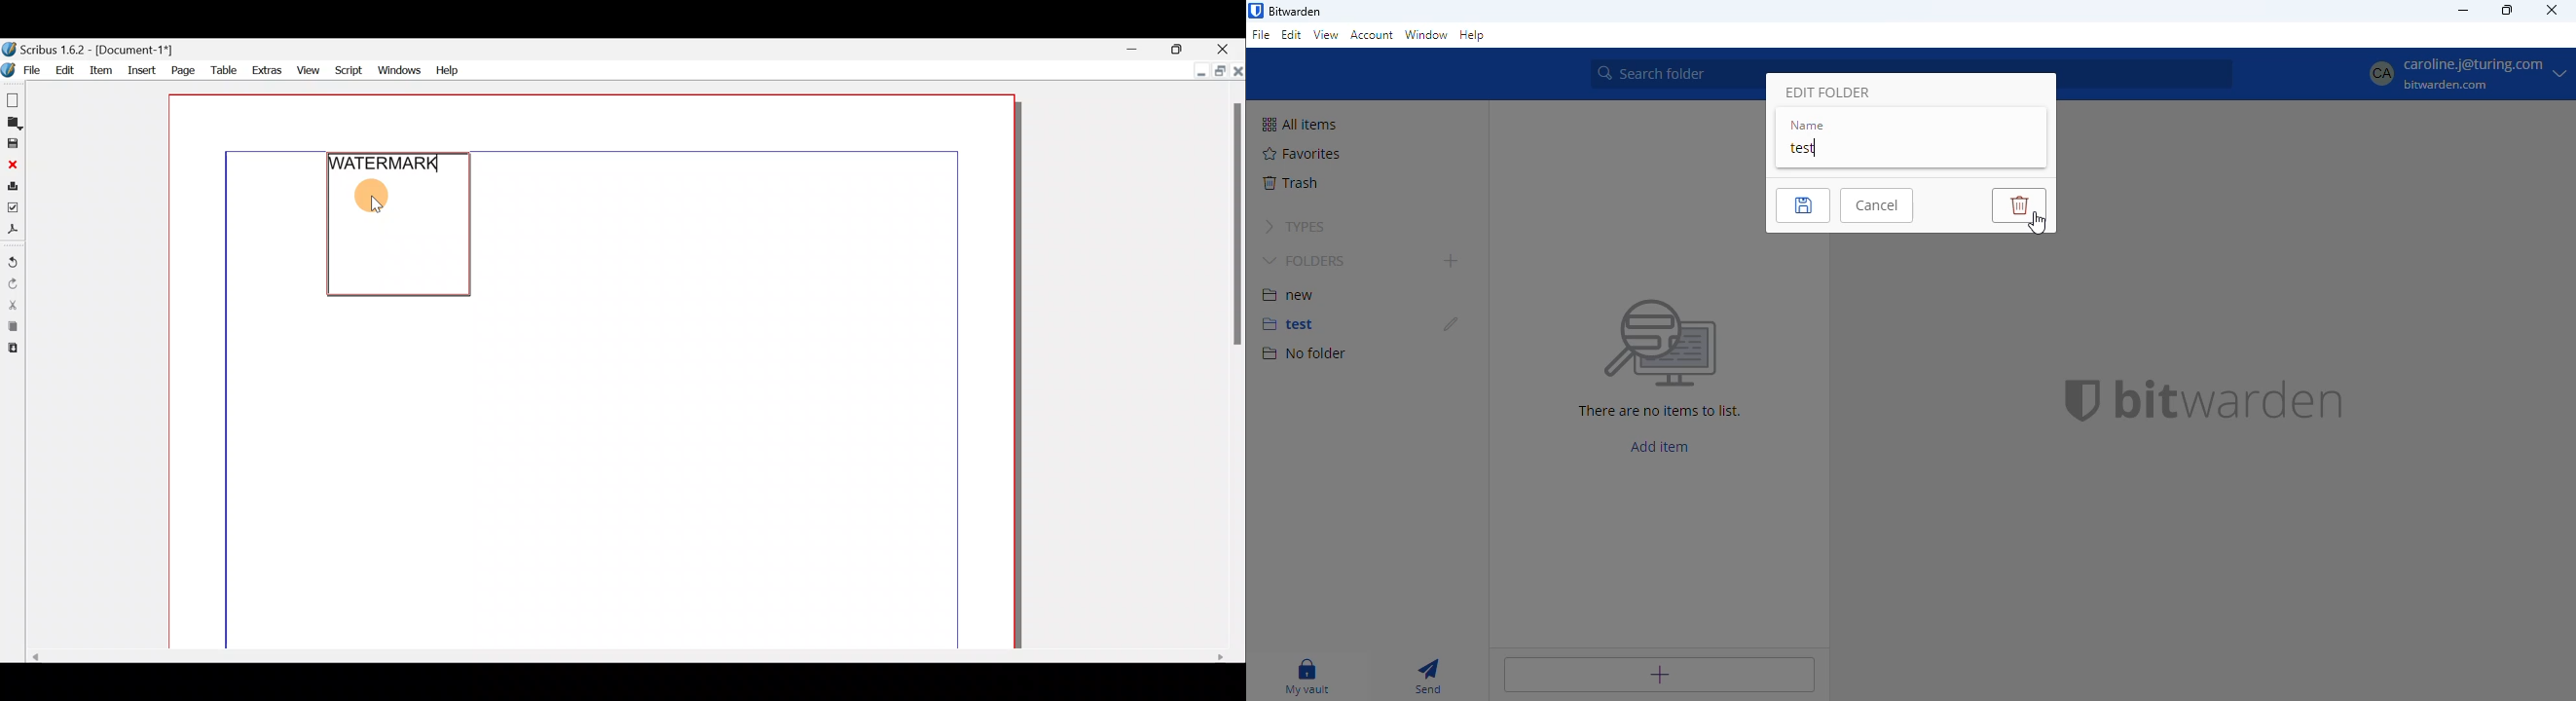 Image resolution: width=2576 pixels, height=728 pixels. I want to click on bitwarden, so click(2228, 399).